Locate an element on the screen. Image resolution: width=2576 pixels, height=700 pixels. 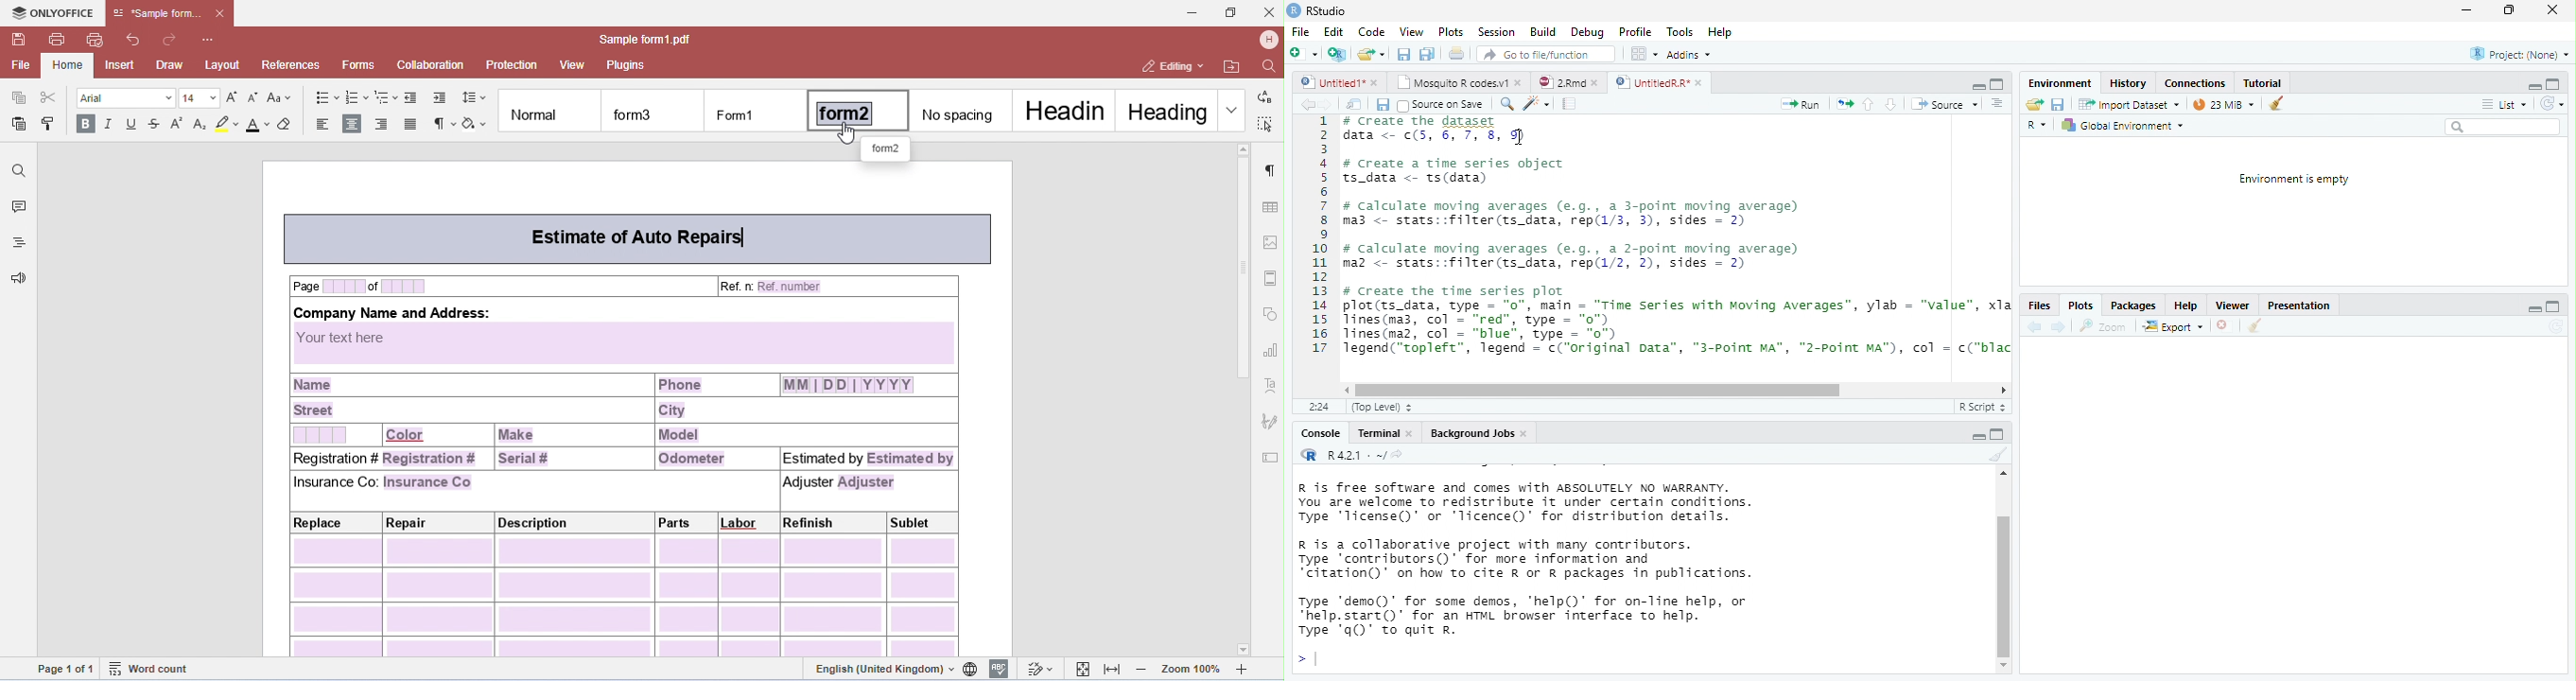
1 # Create the dataset 2 data <- c(5, 6, 7, 8, 9) is located at coordinates (1427, 128).